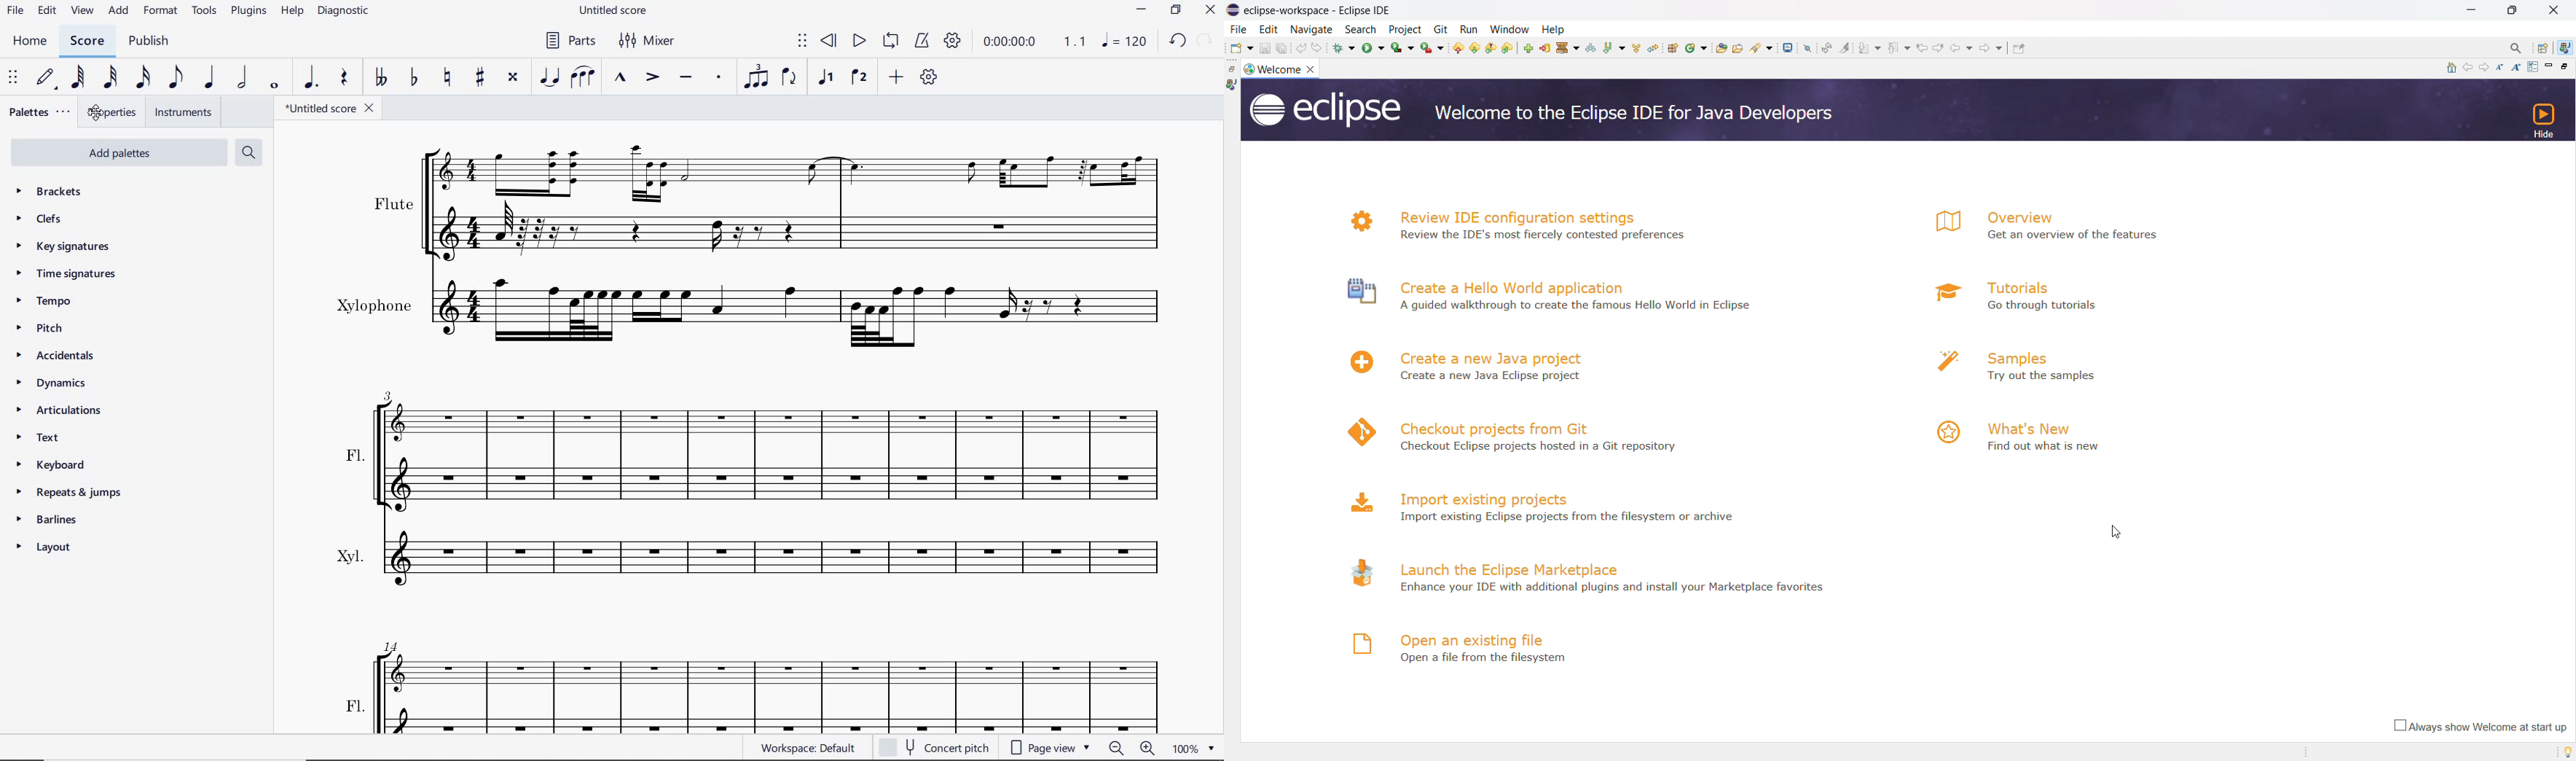 The height and width of the screenshot is (784, 2576). Describe the element at coordinates (1615, 592) in the screenshot. I see `Enhance your IDE with additional plugins and install your Marketplace favorites` at that location.